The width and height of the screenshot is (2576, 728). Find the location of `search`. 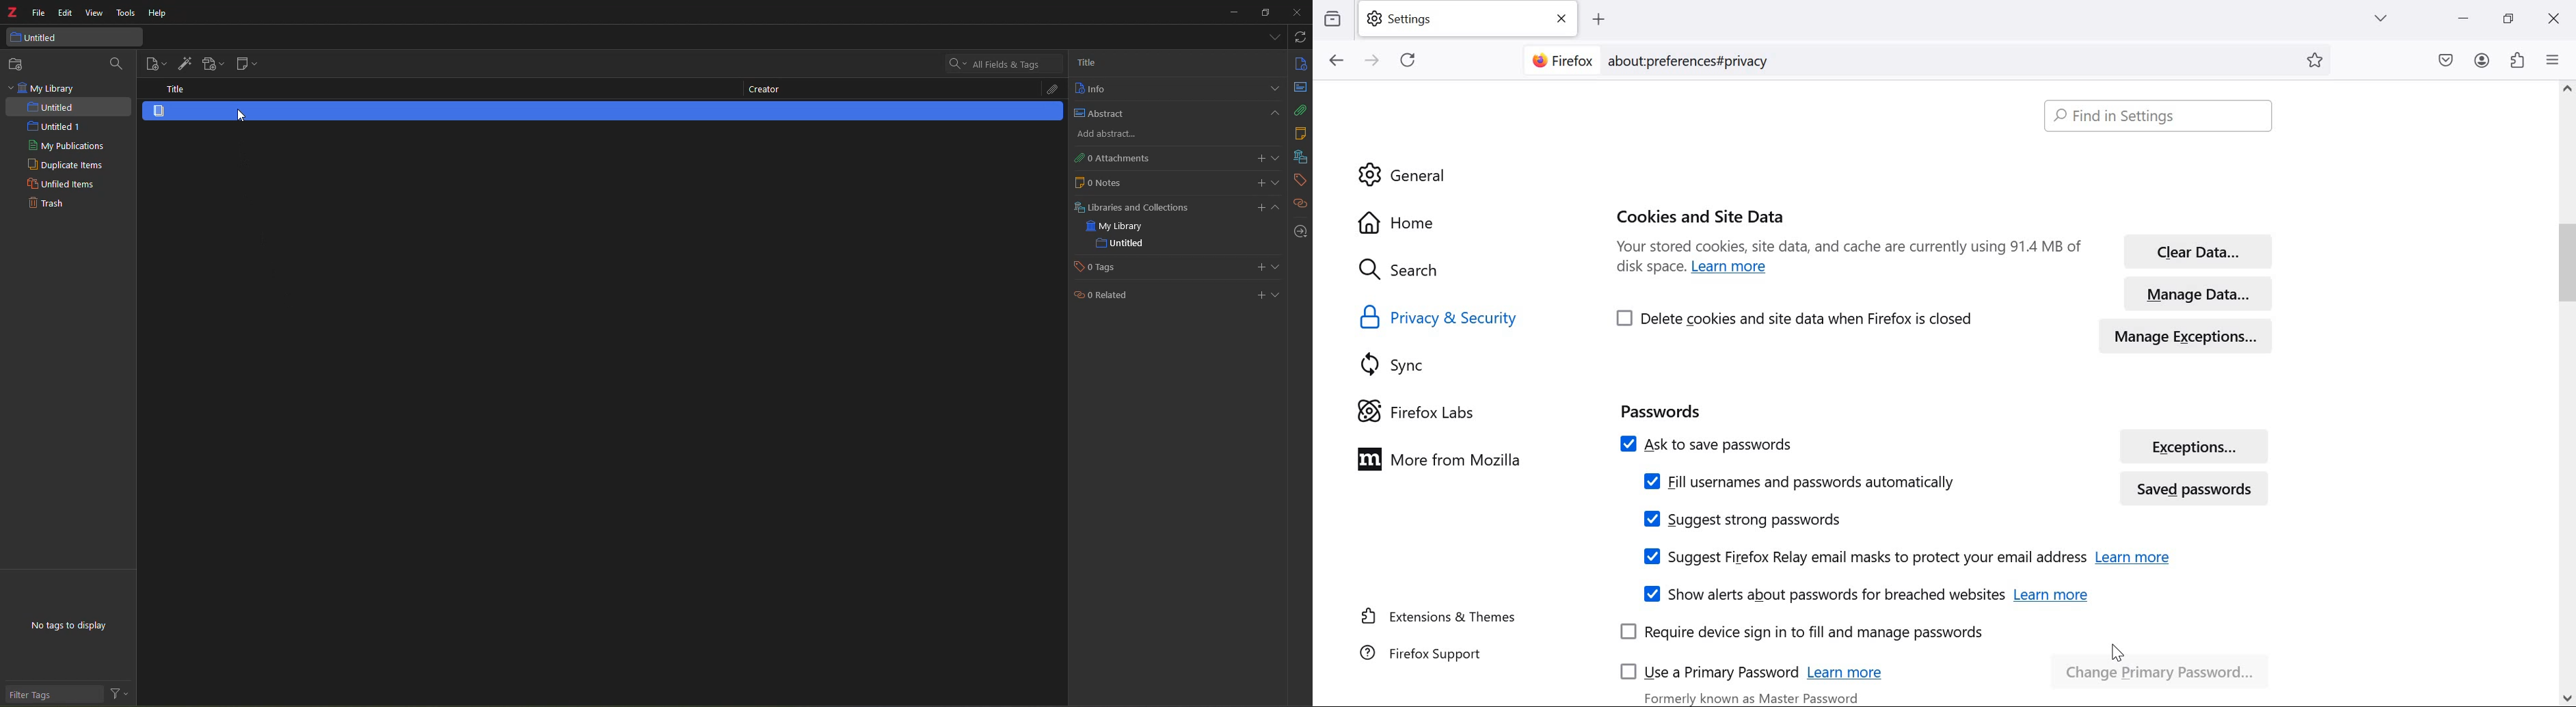

search is located at coordinates (118, 64).